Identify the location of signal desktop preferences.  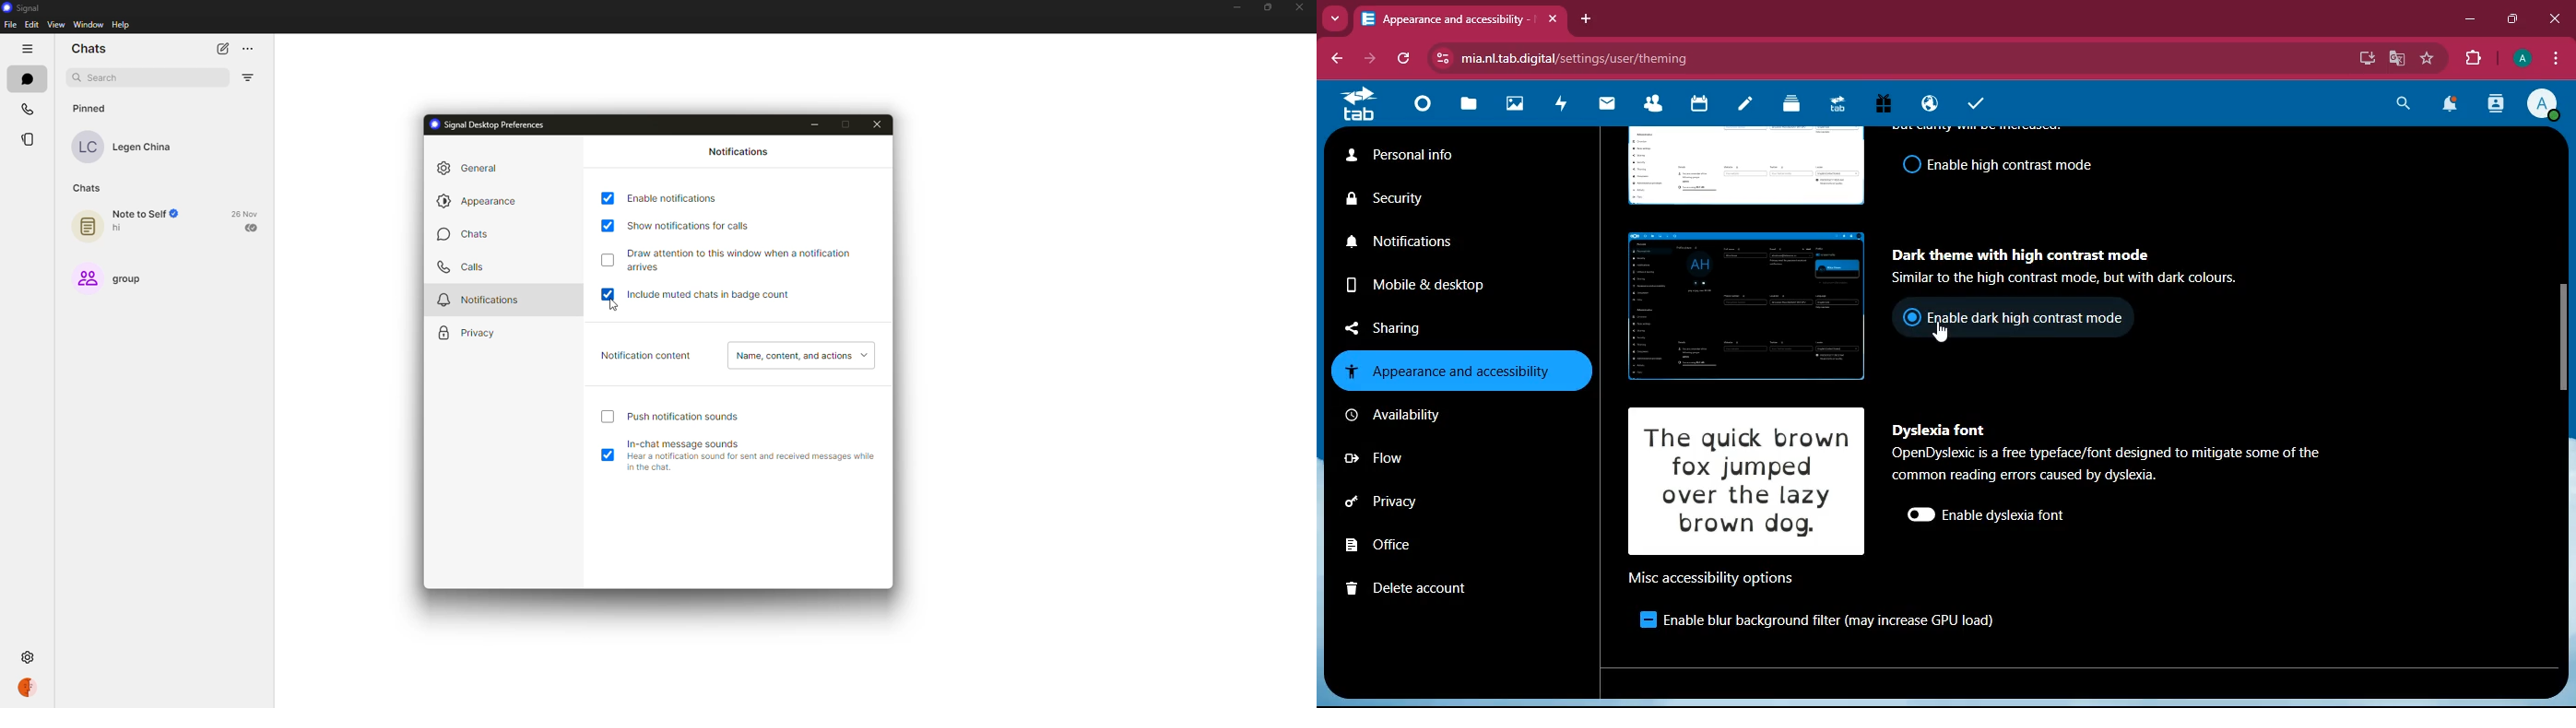
(486, 126).